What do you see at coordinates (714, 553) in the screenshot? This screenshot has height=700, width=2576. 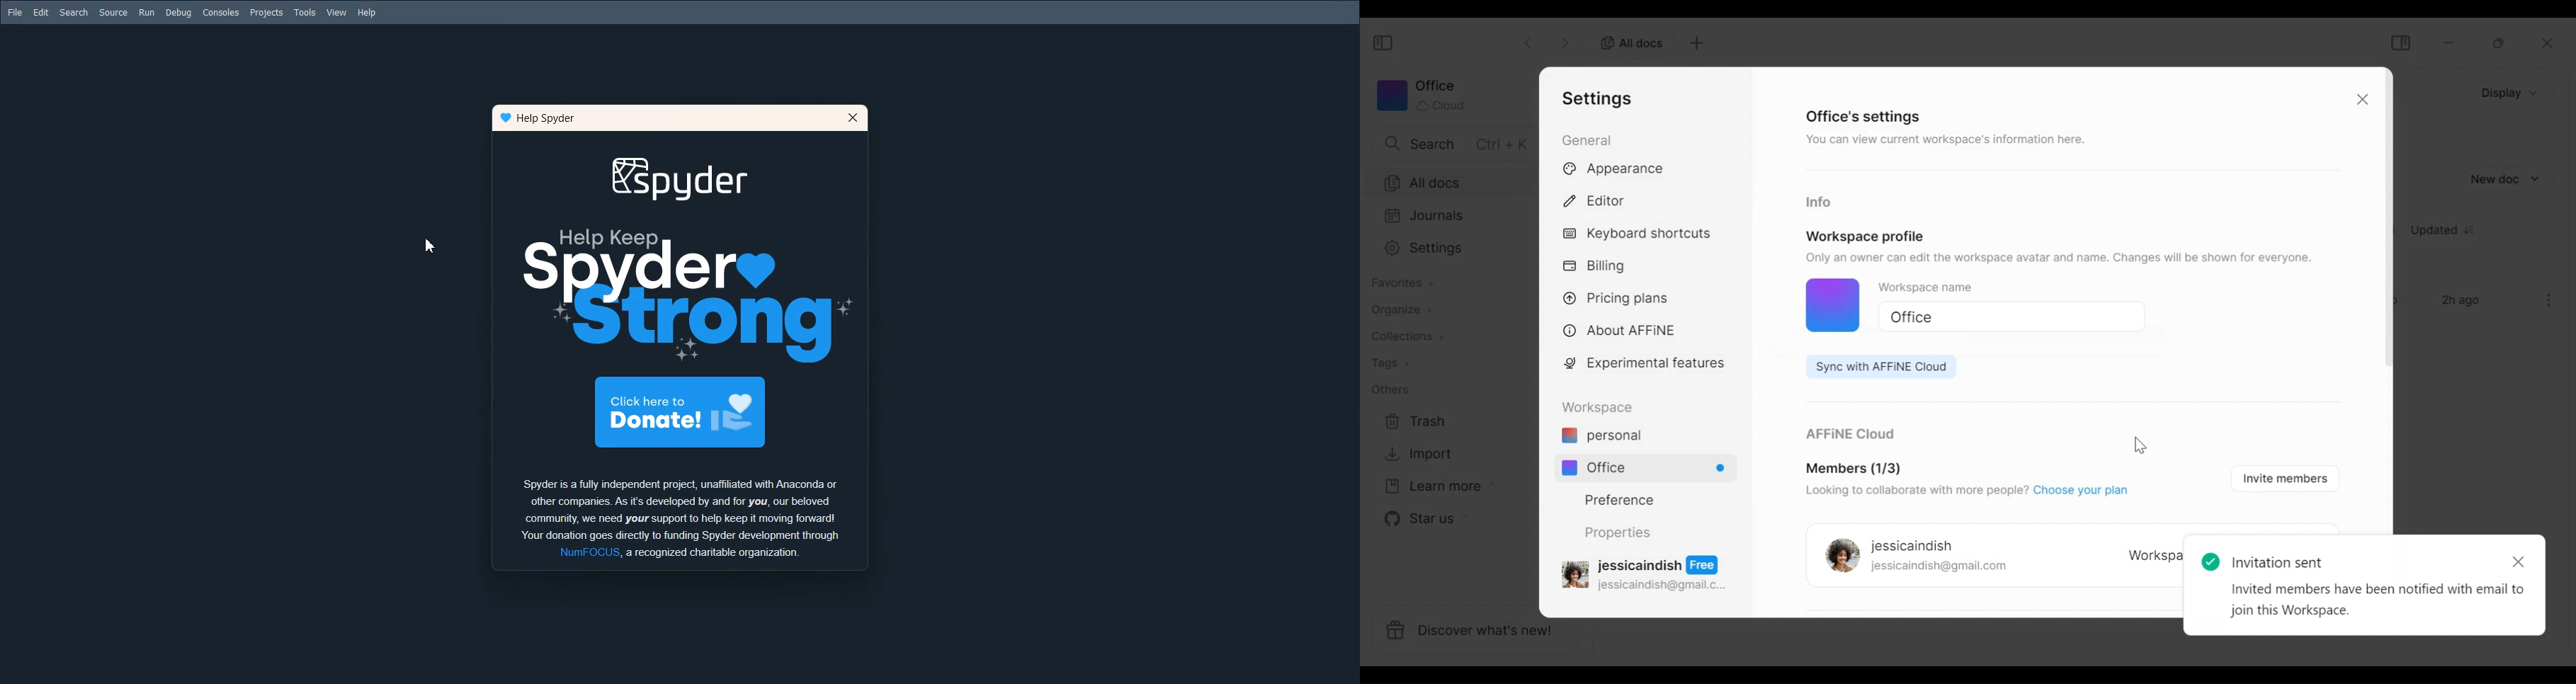 I see `a recognized charitable organization` at bounding box center [714, 553].